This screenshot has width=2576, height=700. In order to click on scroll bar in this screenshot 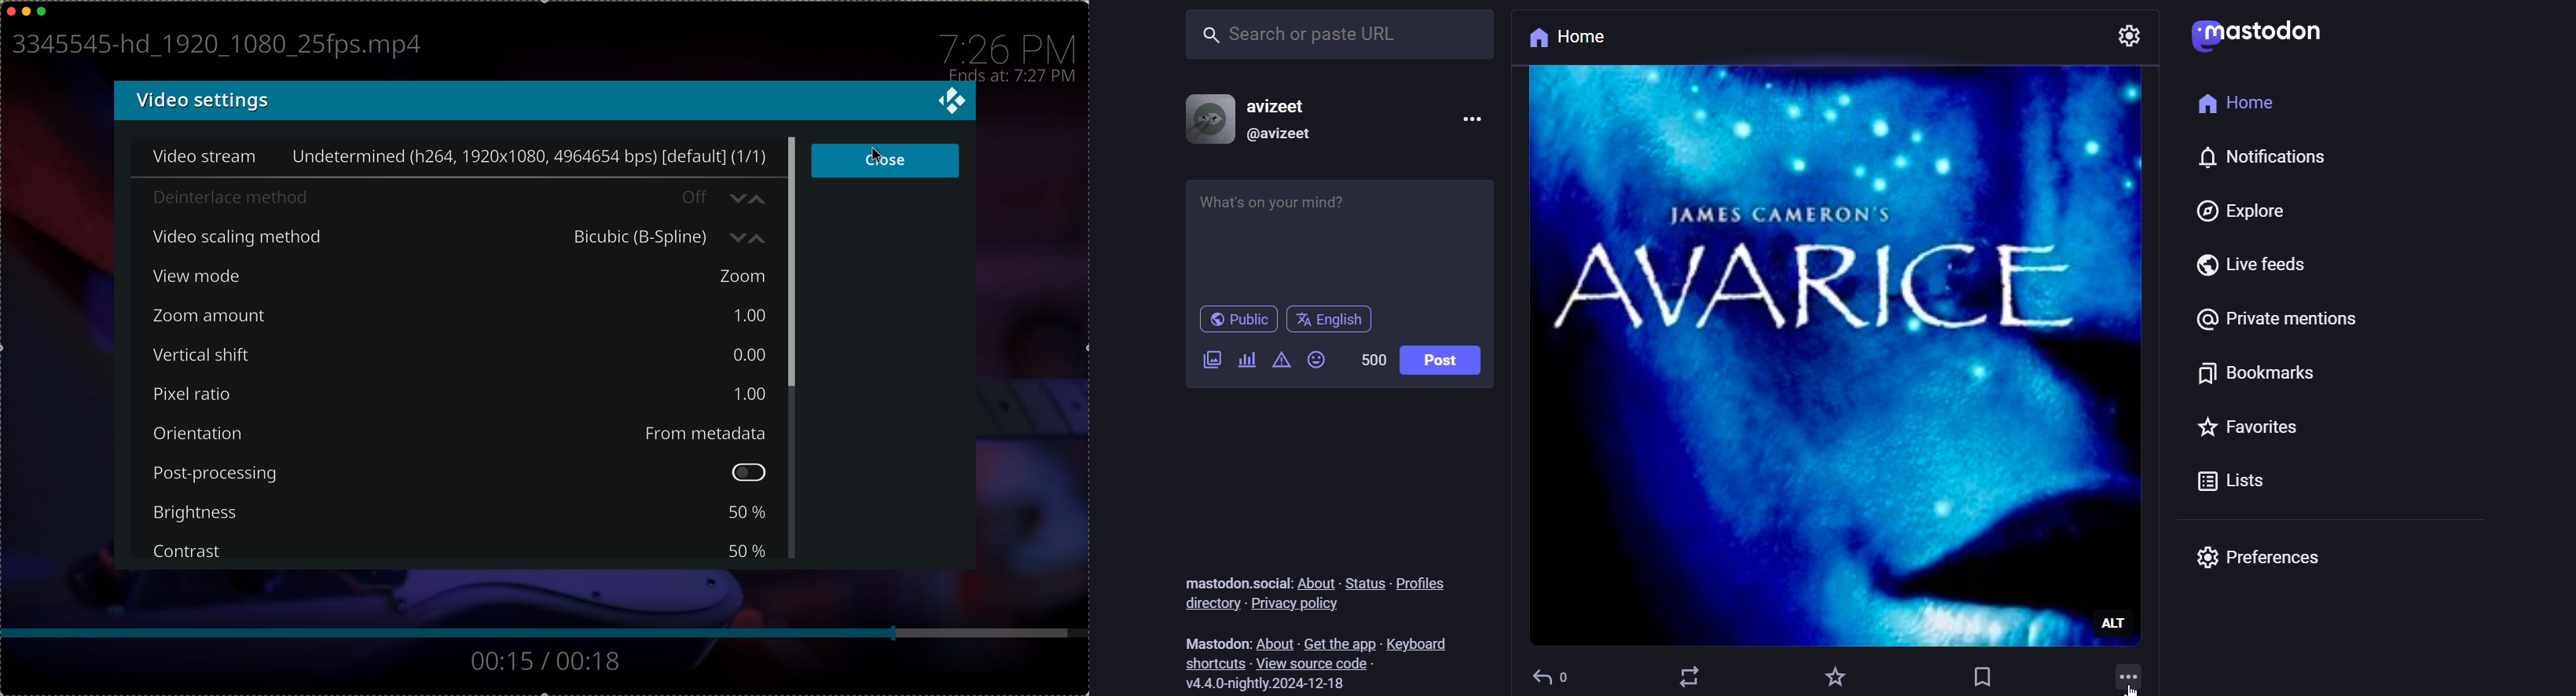, I will do `click(792, 260)`.